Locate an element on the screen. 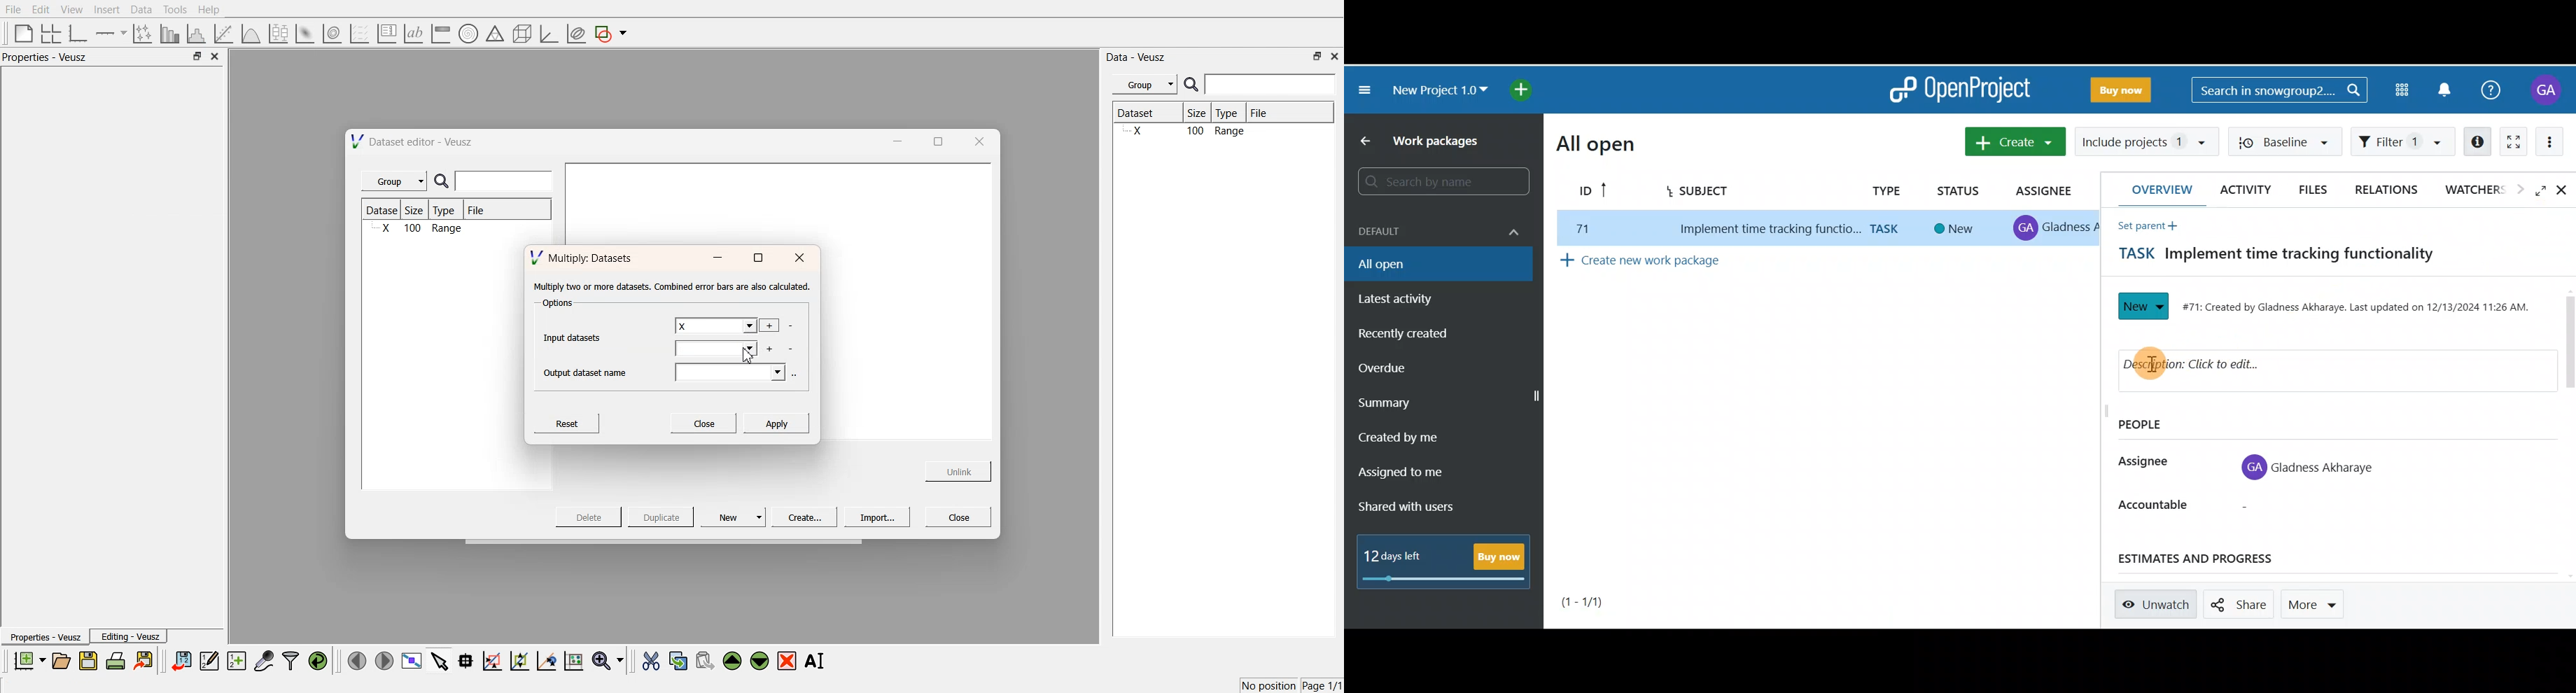 This screenshot has width=2576, height=700. minimise is located at coordinates (894, 140).